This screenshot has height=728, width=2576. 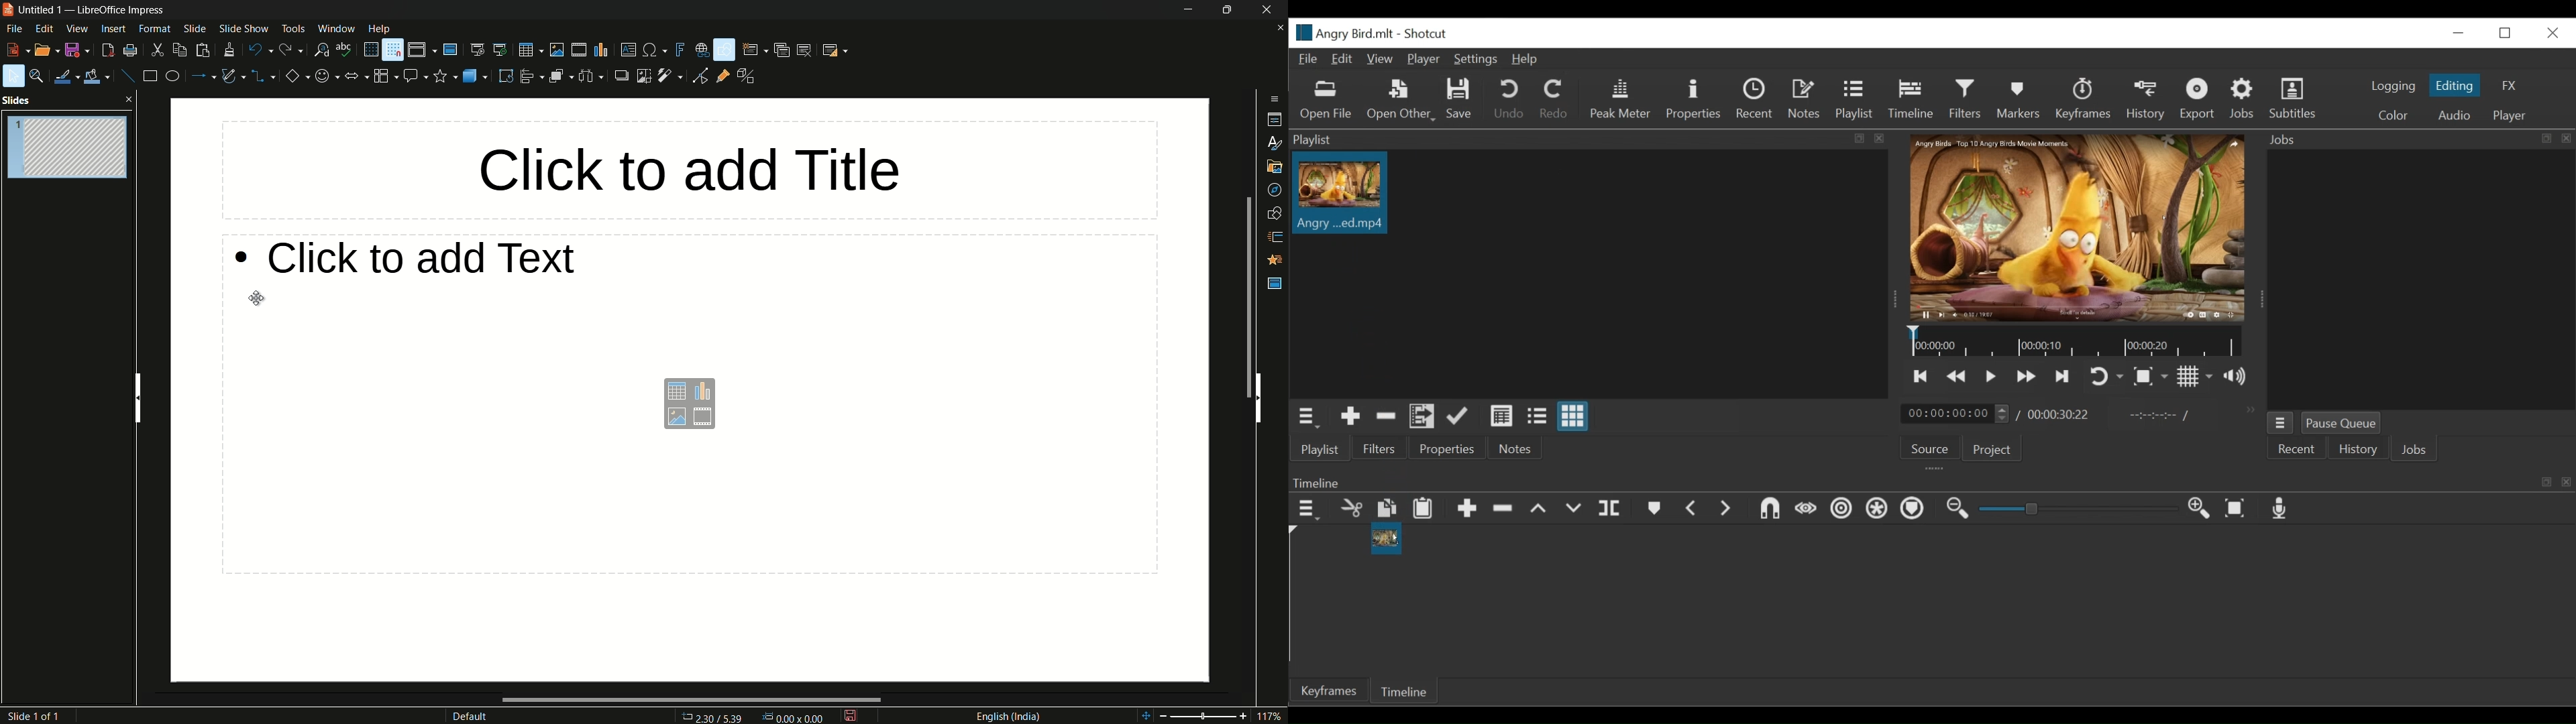 What do you see at coordinates (590, 76) in the screenshot?
I see `select at least 3 objects to distribute` at bounding box center [590, 76].